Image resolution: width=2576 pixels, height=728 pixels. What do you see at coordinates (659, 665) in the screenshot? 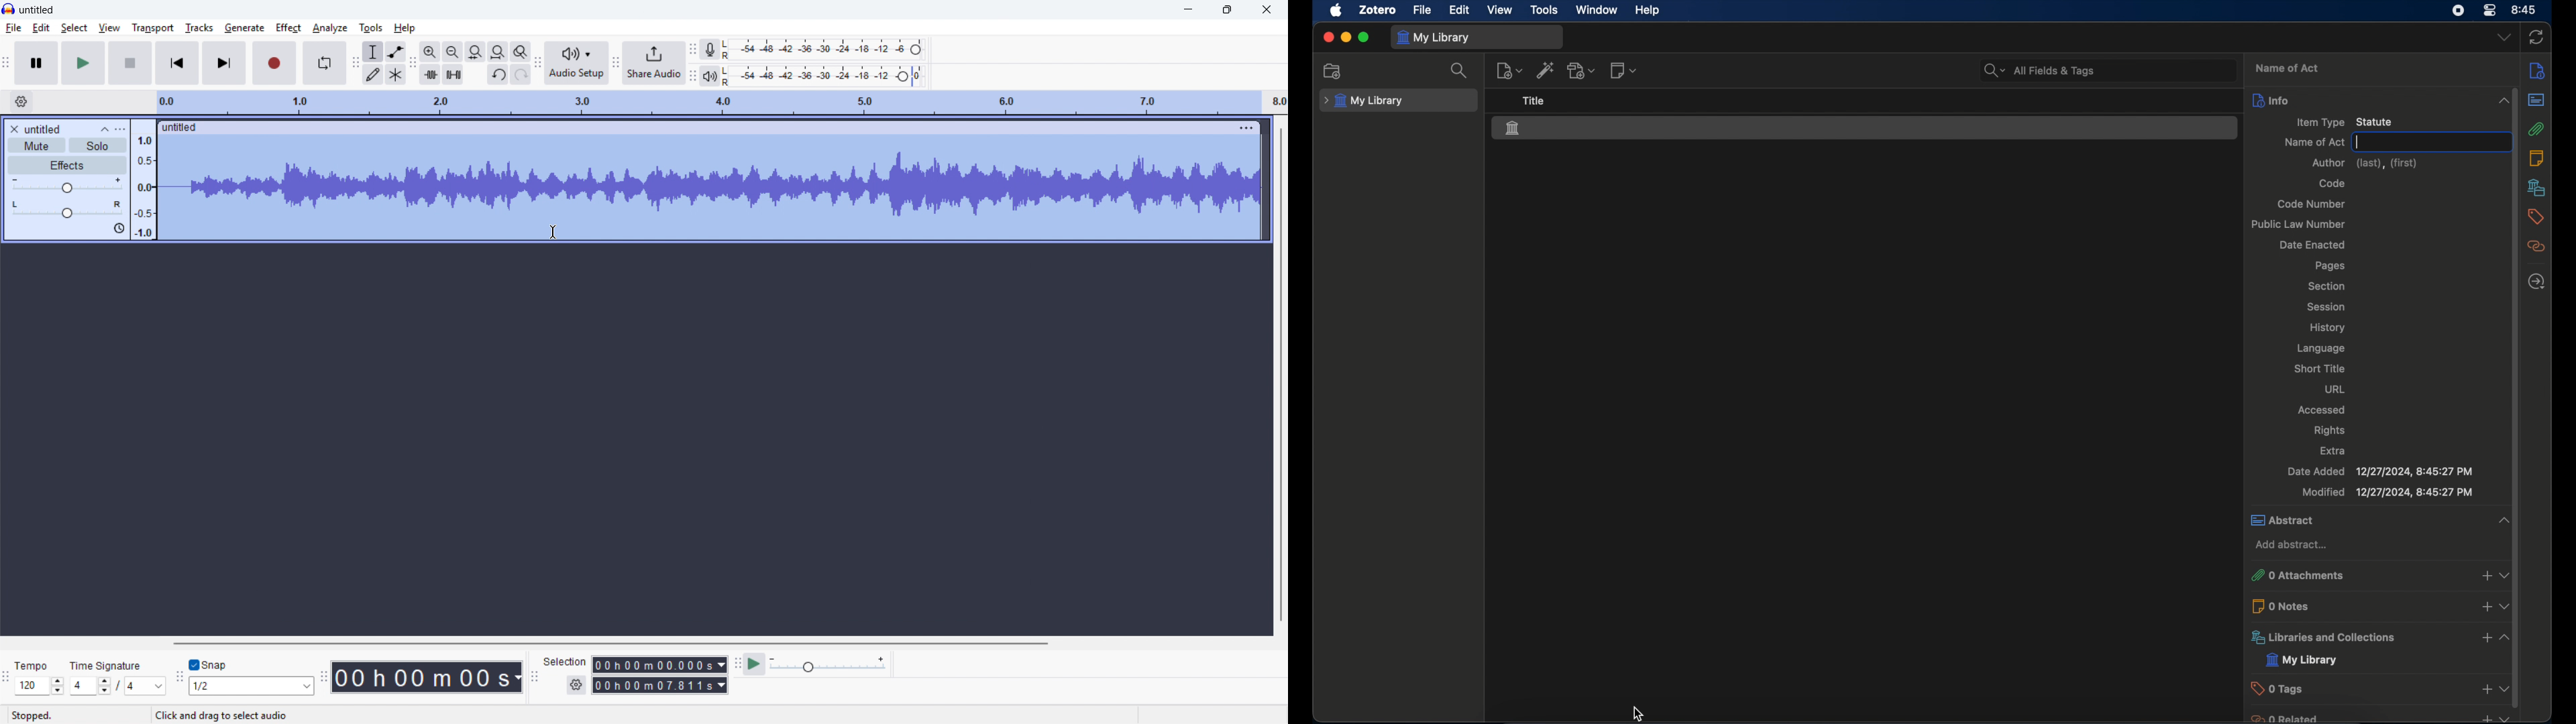
I see `Selection start time ` at bounding box center [659, 665].